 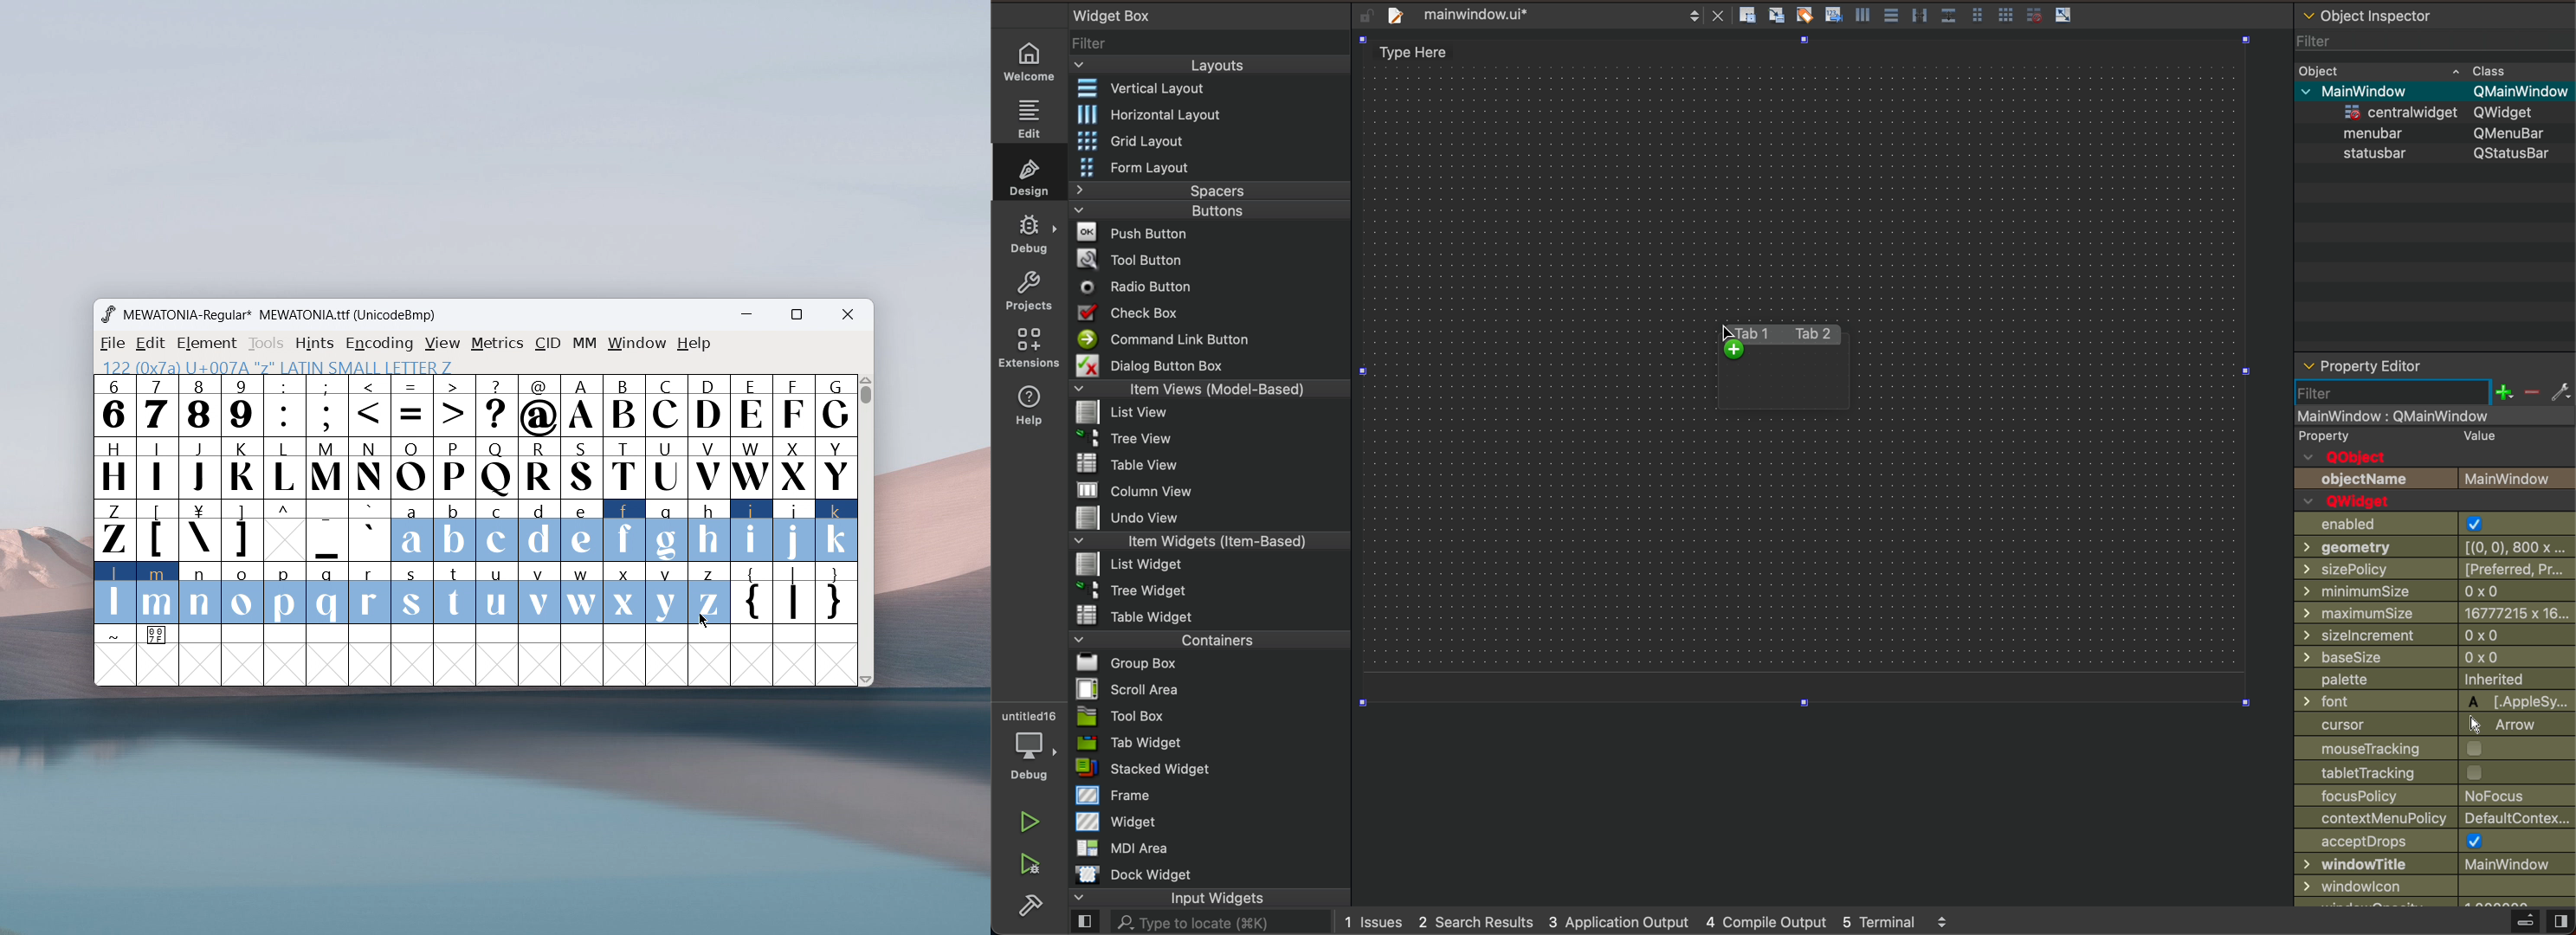 I want to click on :, so click(x=284, y=406).